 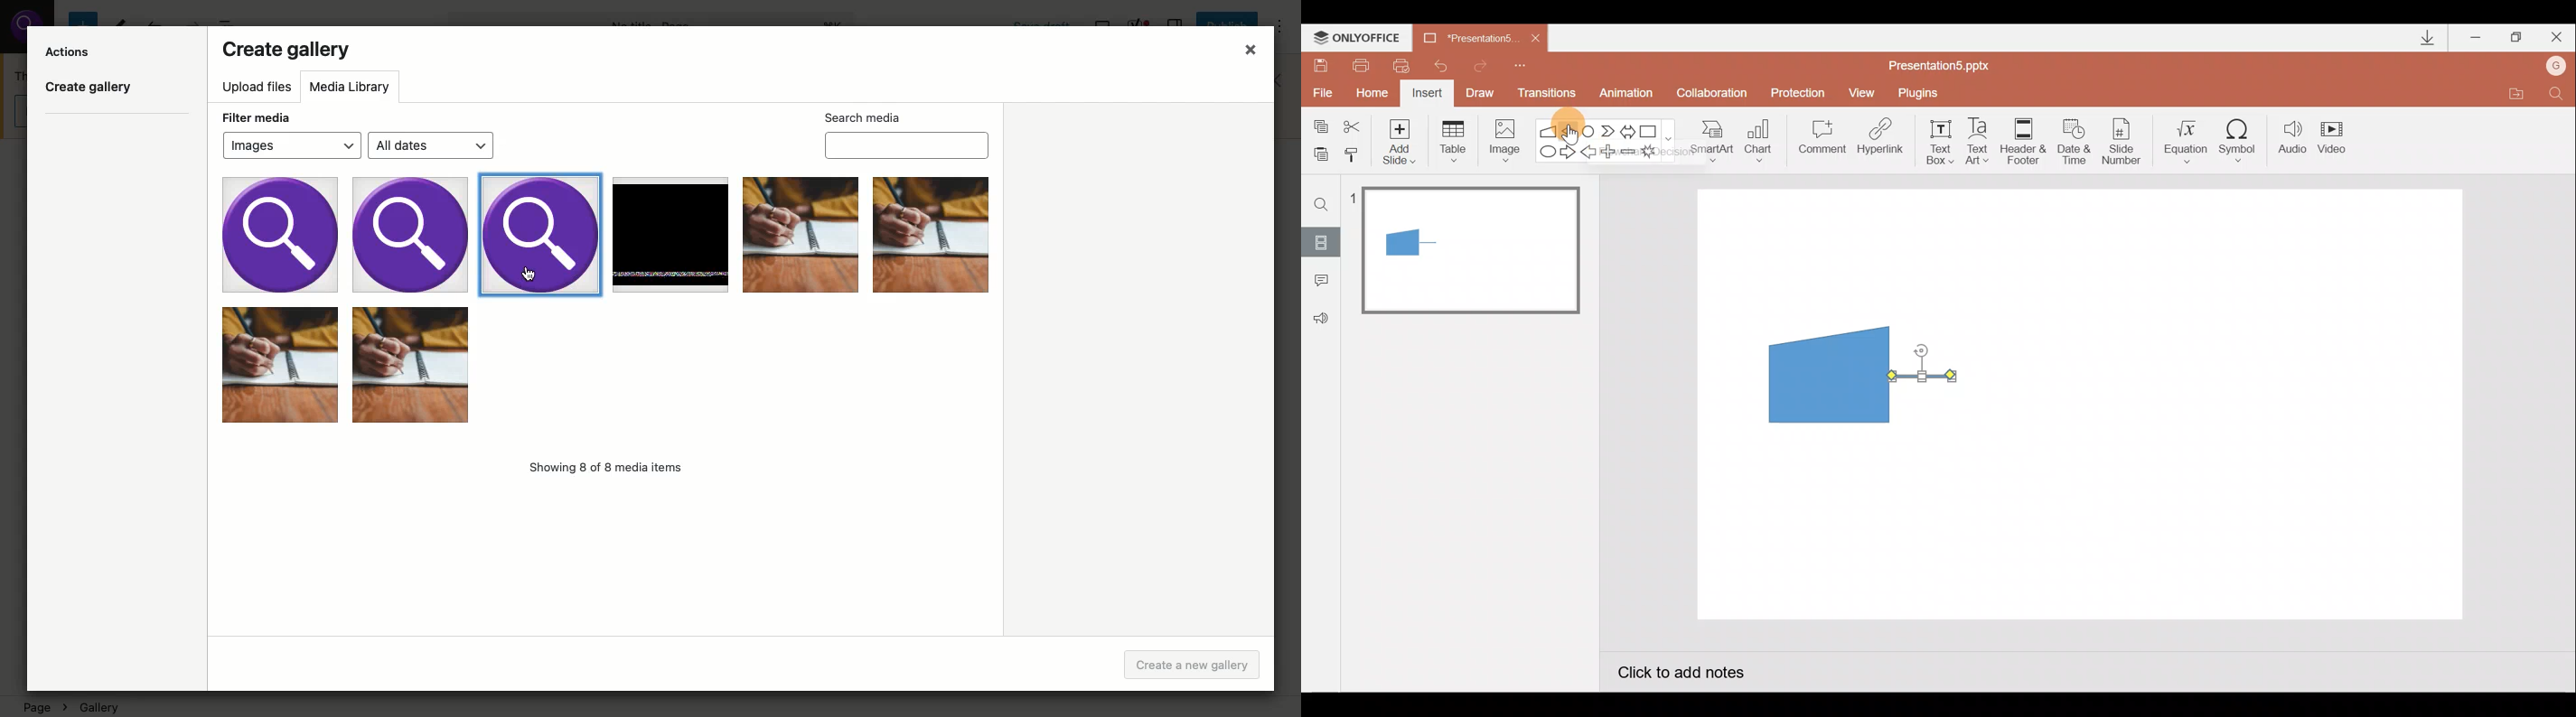 I want to click on Plus, so click(x=1611, y=153).